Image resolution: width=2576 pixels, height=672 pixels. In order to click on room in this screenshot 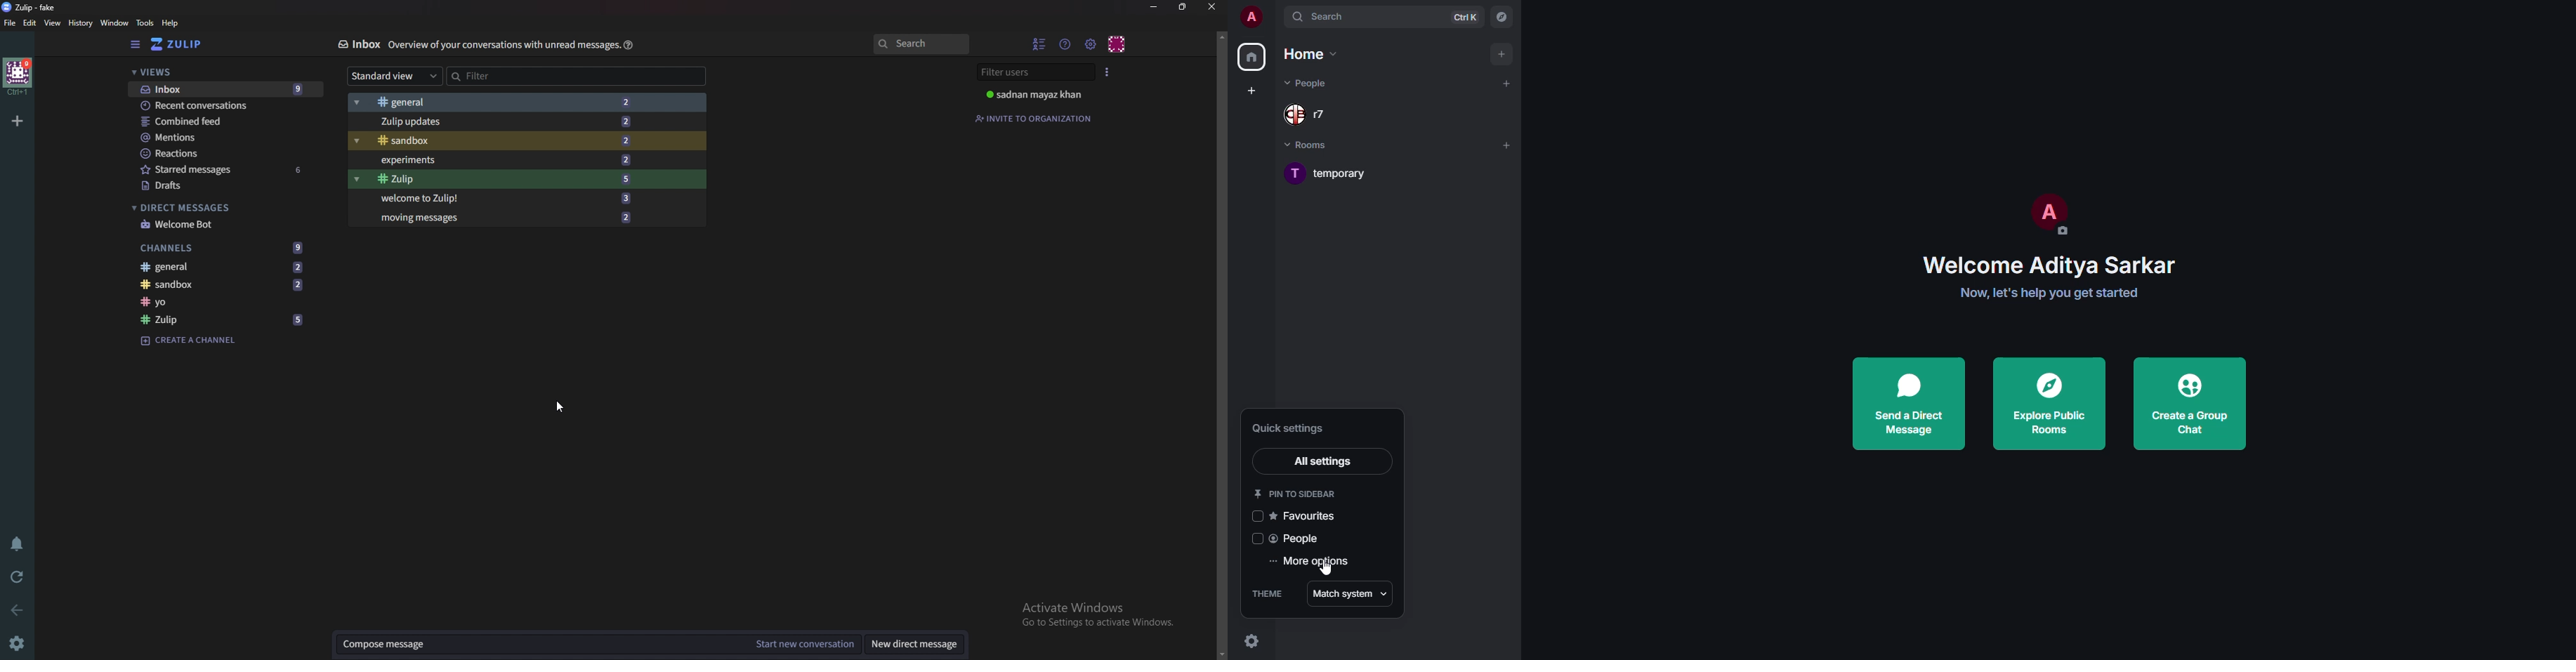, I will do `click(1348, 172)`.